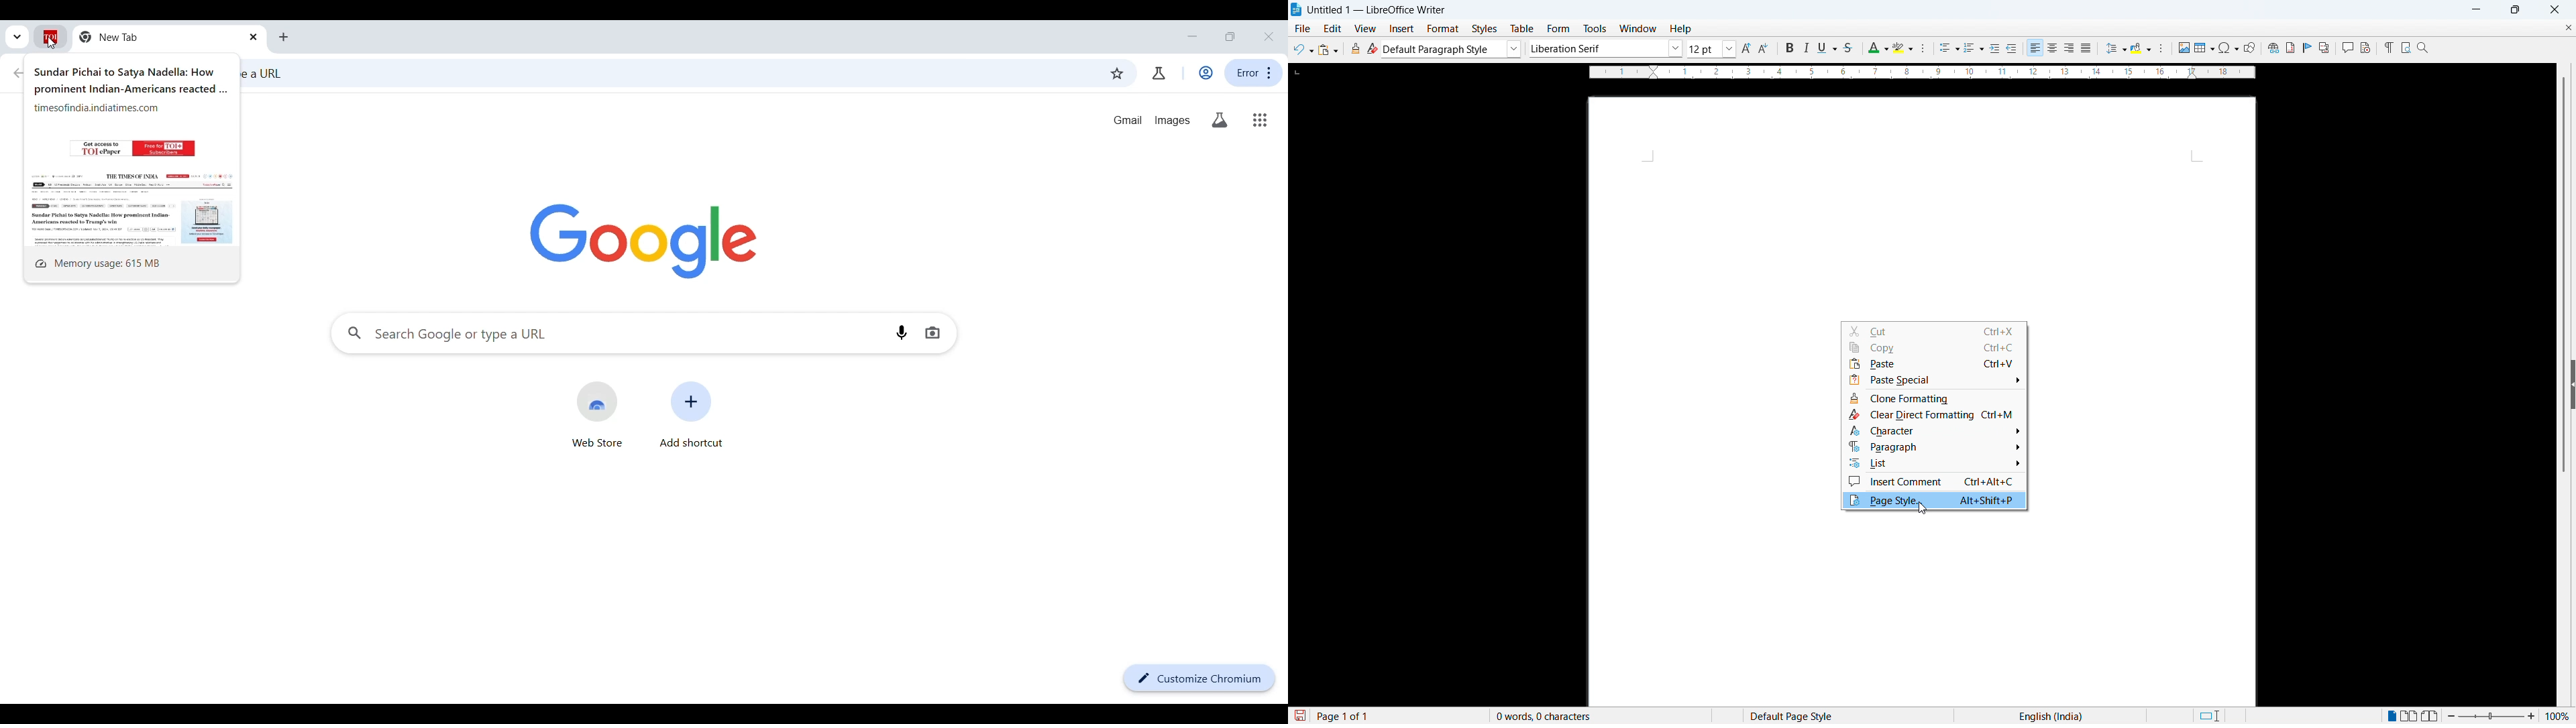 This screenshot has width=2576, height=728. Describe the element at coordinates (1373, 48) in the screenshot. I see `Clear direct formatting ` at that location.